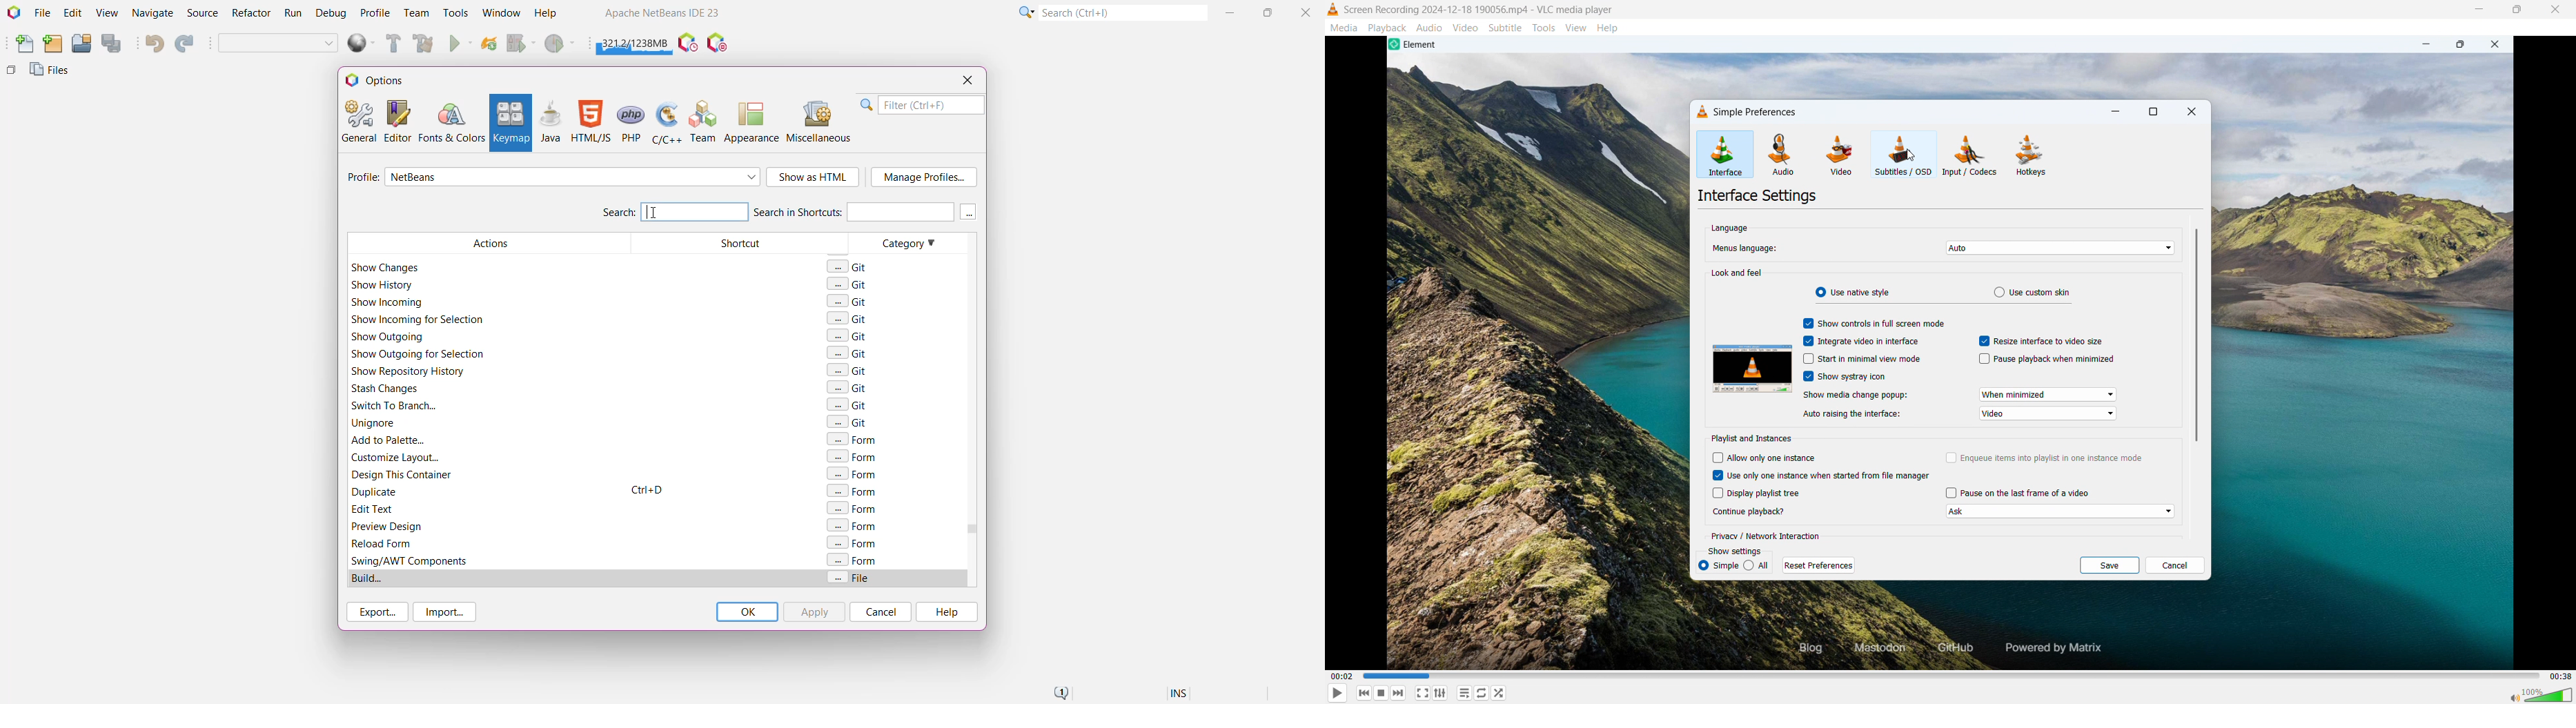 The width and height of the screenshot is (2576, 728). Describe the element at coordinates (552, 14) in the screenshot. I see `Help` at that location.